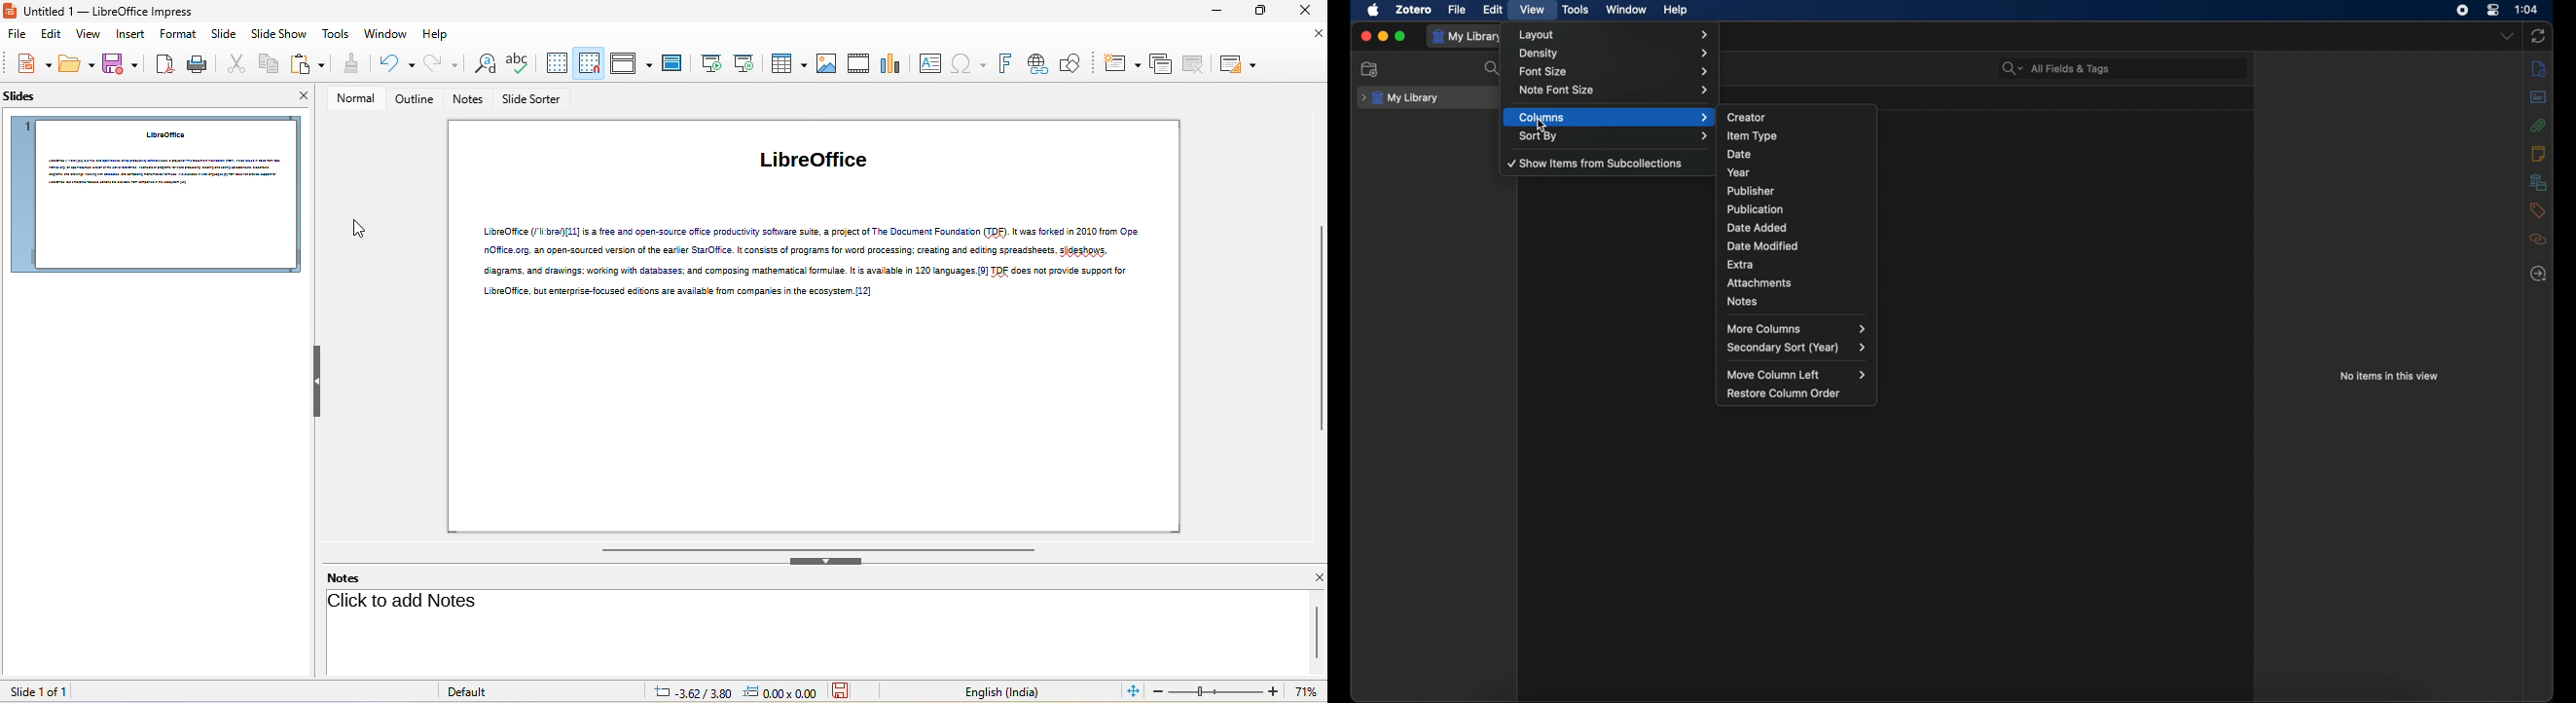  I want to click on screen recorder, so click(2463, 10).